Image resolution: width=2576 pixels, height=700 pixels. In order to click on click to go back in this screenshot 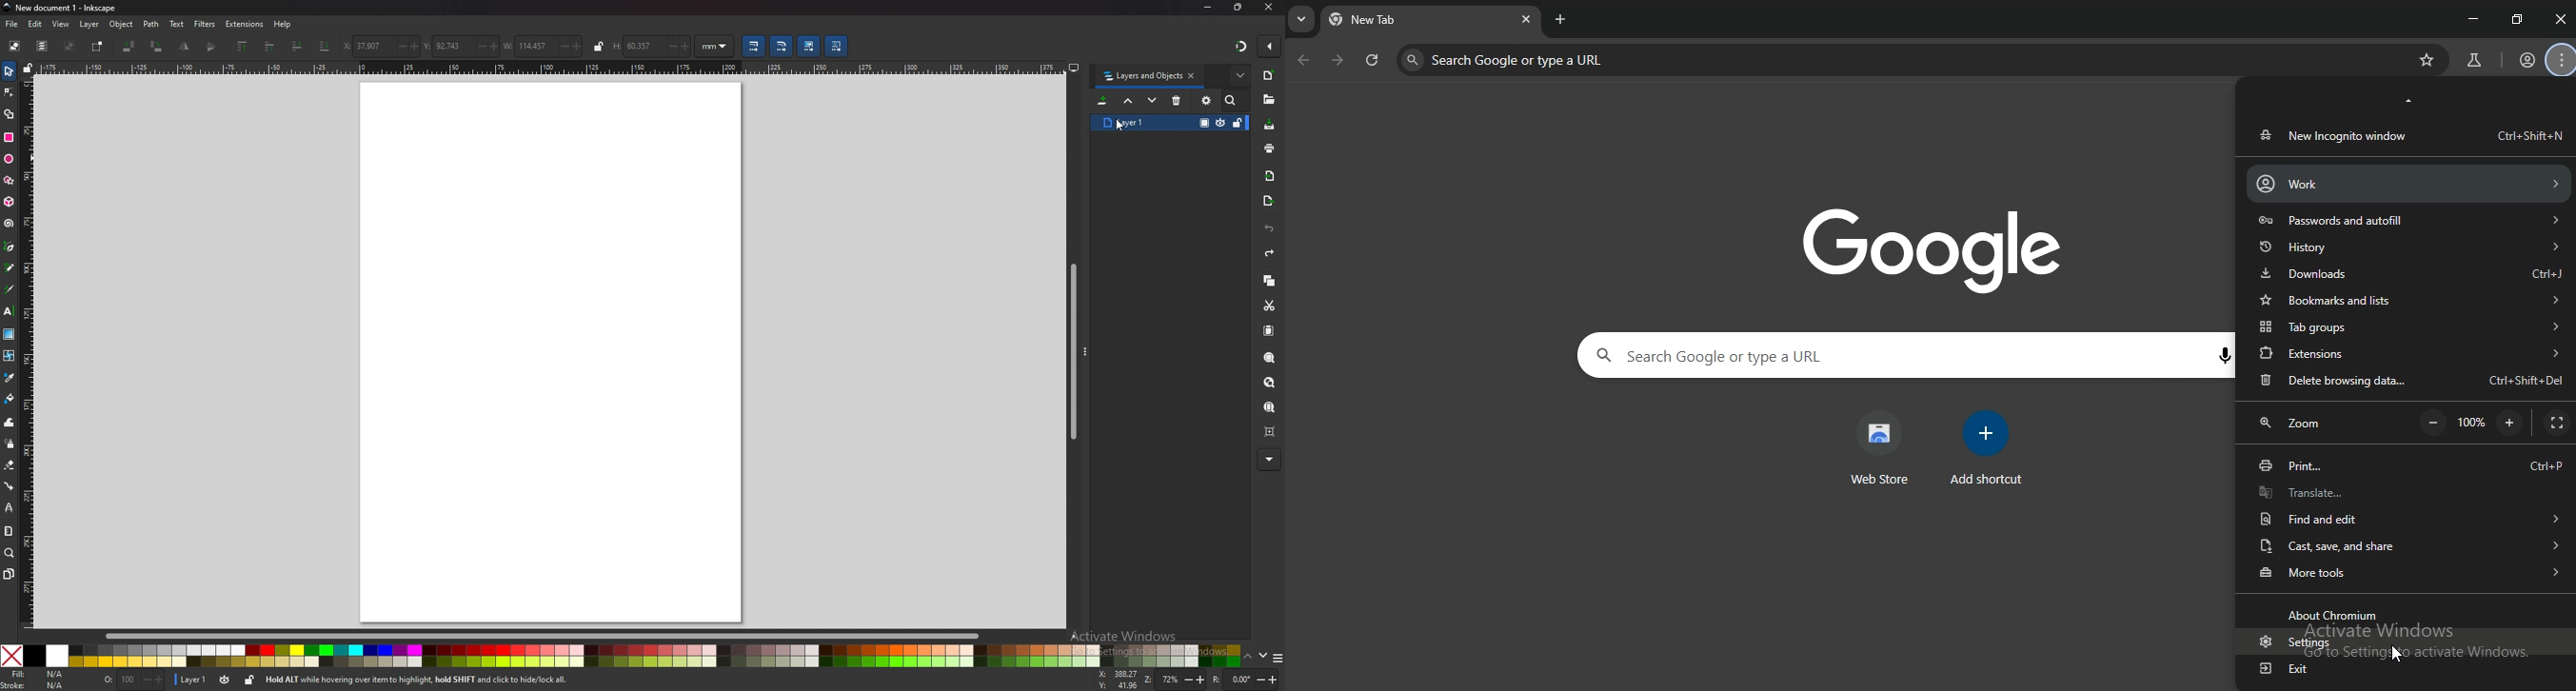, I will do `click(1303, 61)`.